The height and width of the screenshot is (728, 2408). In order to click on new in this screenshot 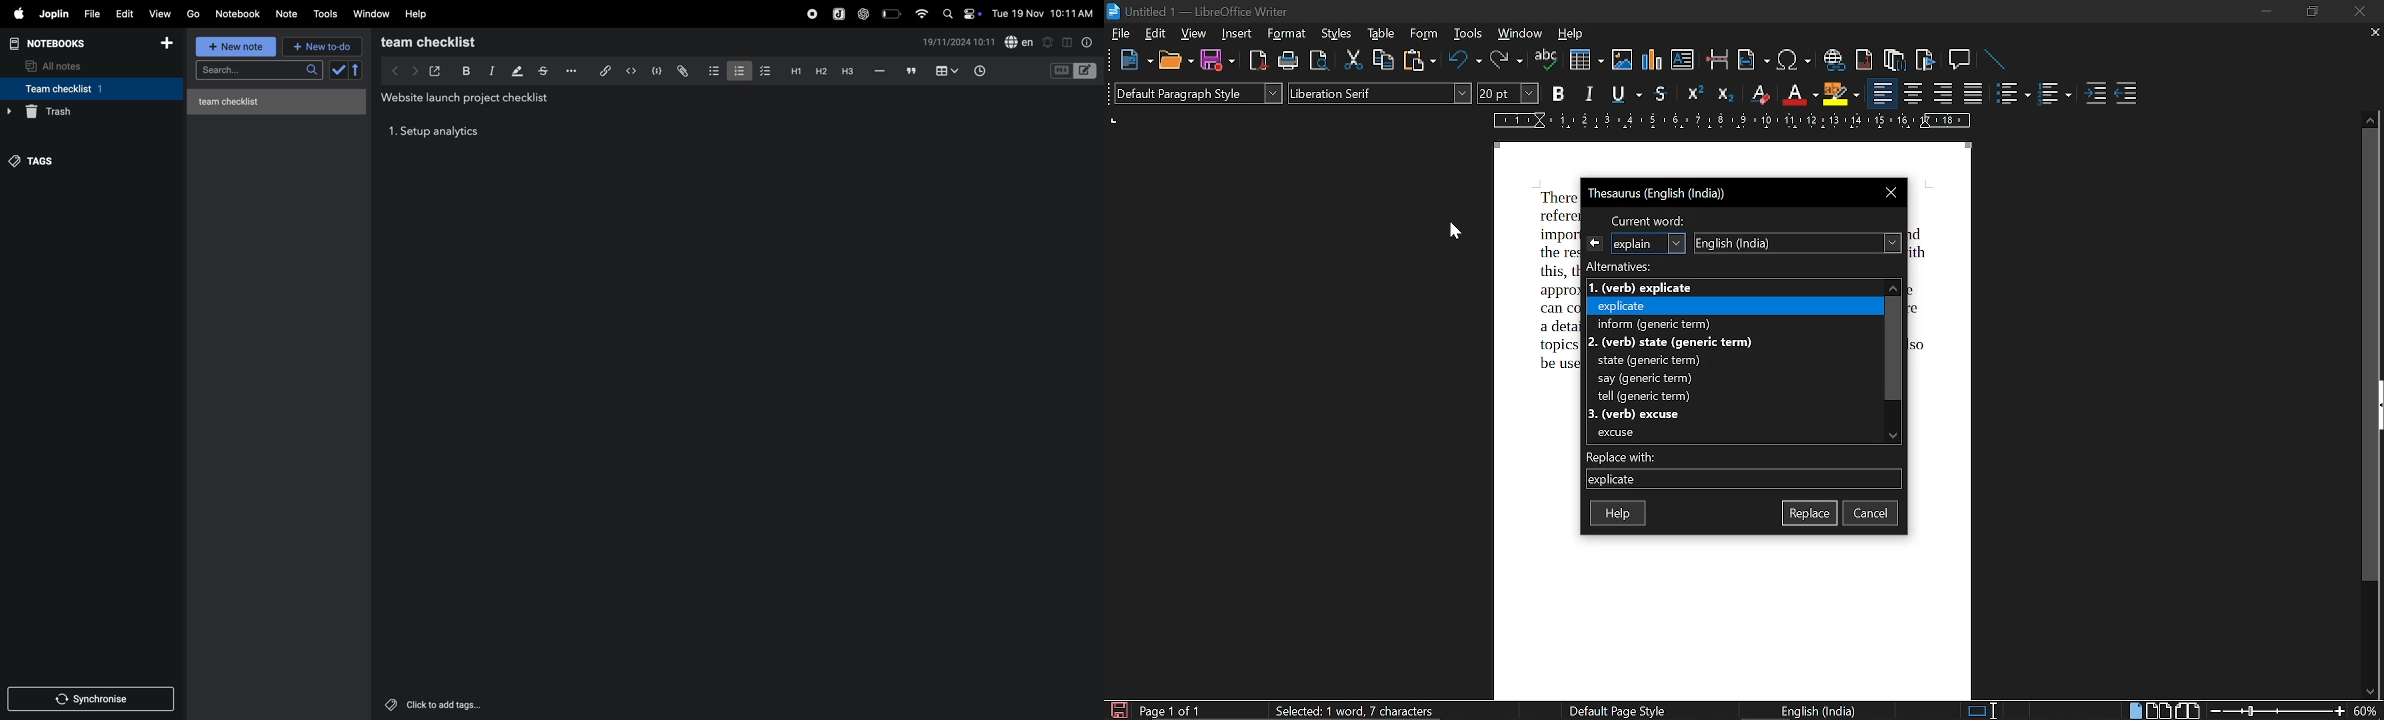, I will do `click(1134, 60)`.